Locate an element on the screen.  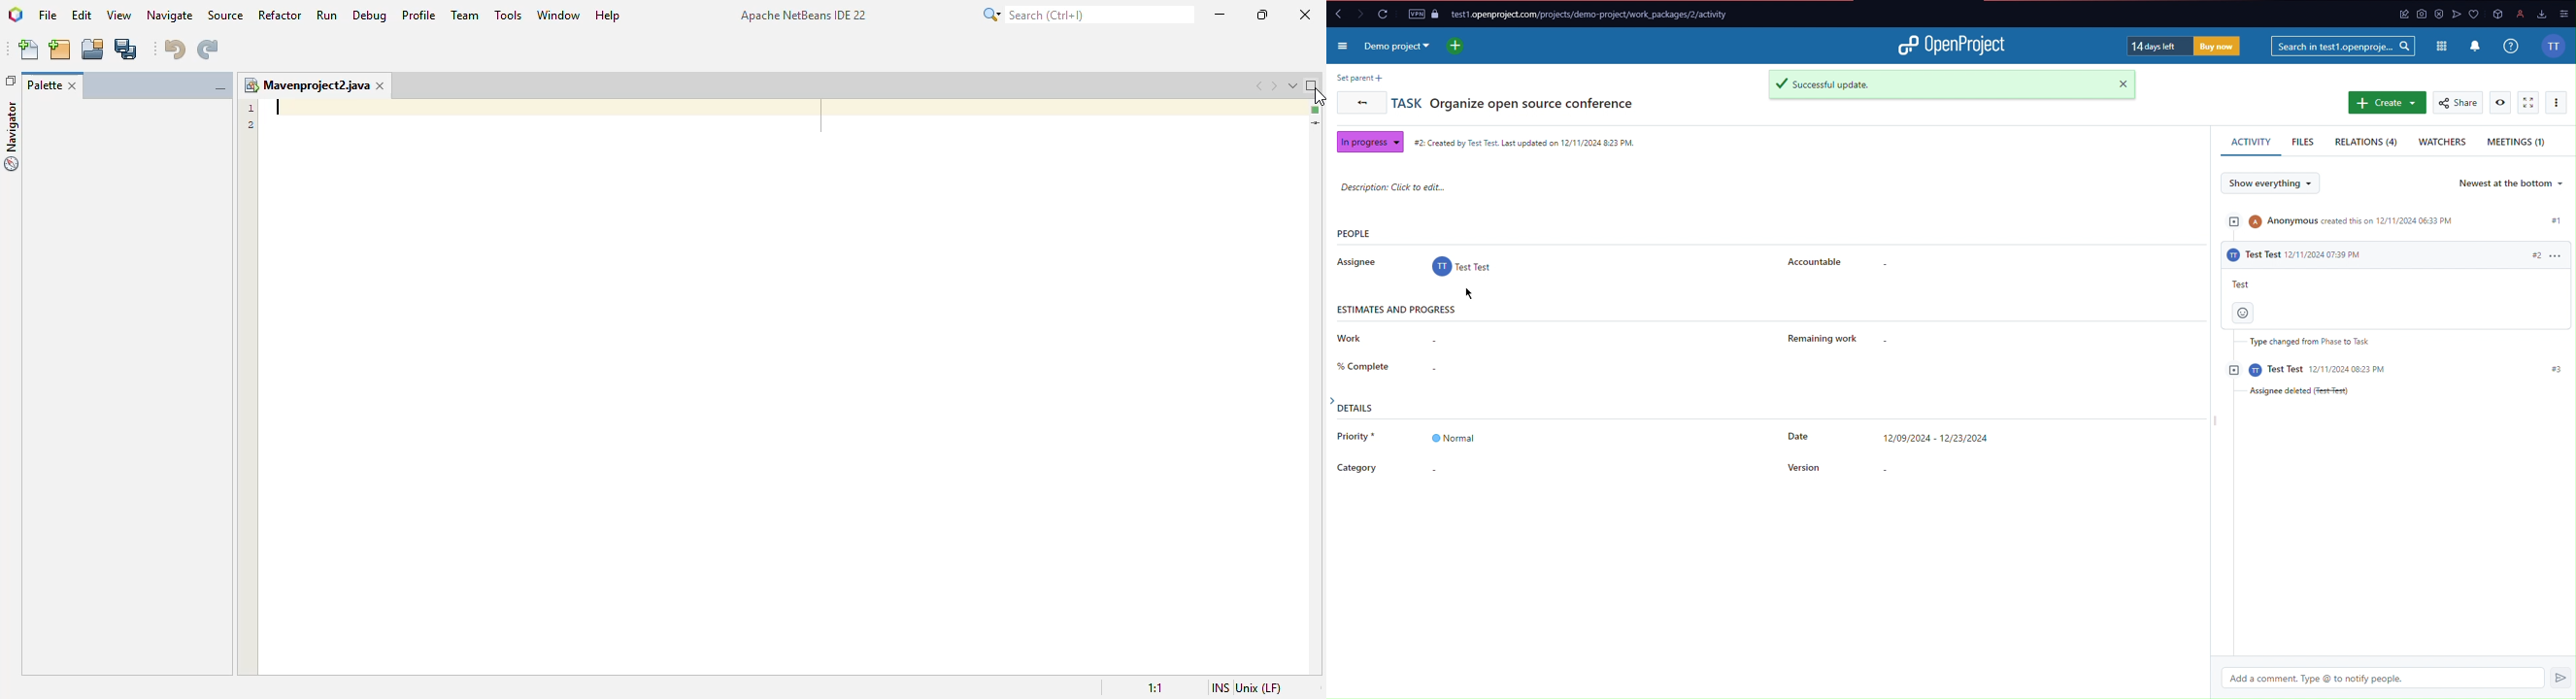
Work is located at coordinates (1347, 333).